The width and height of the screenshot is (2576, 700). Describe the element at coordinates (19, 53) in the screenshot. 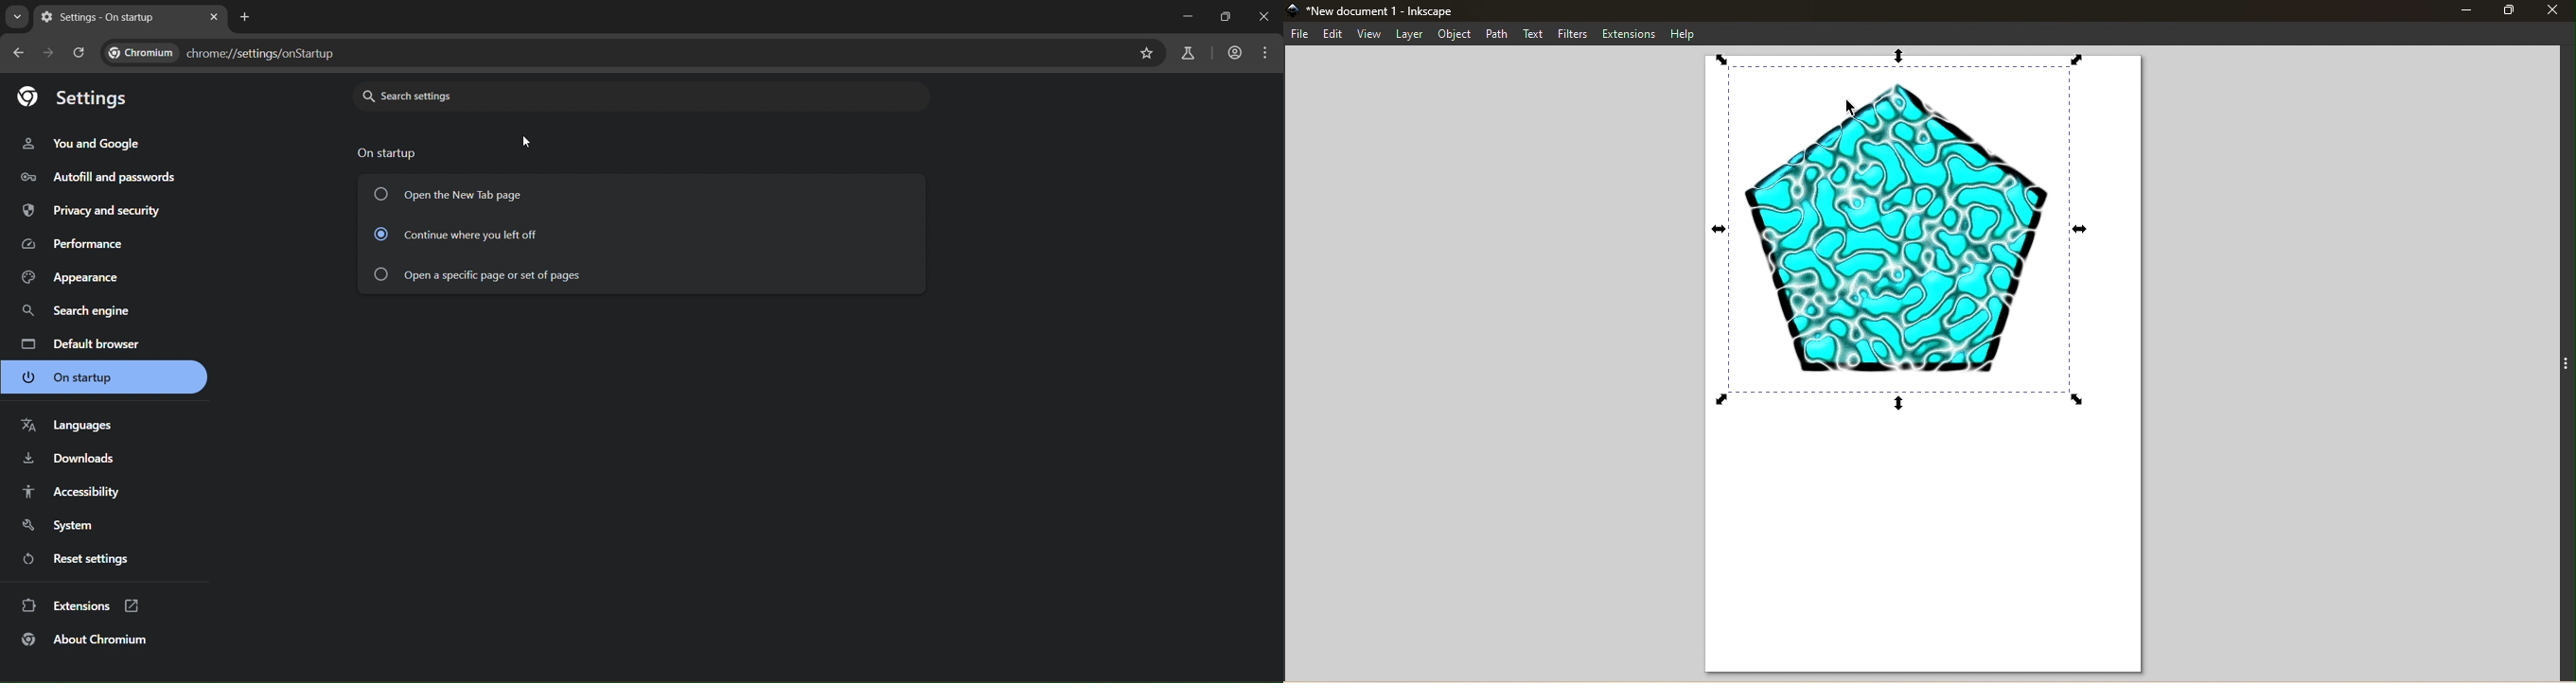

I see `go back 1 page` at that location.